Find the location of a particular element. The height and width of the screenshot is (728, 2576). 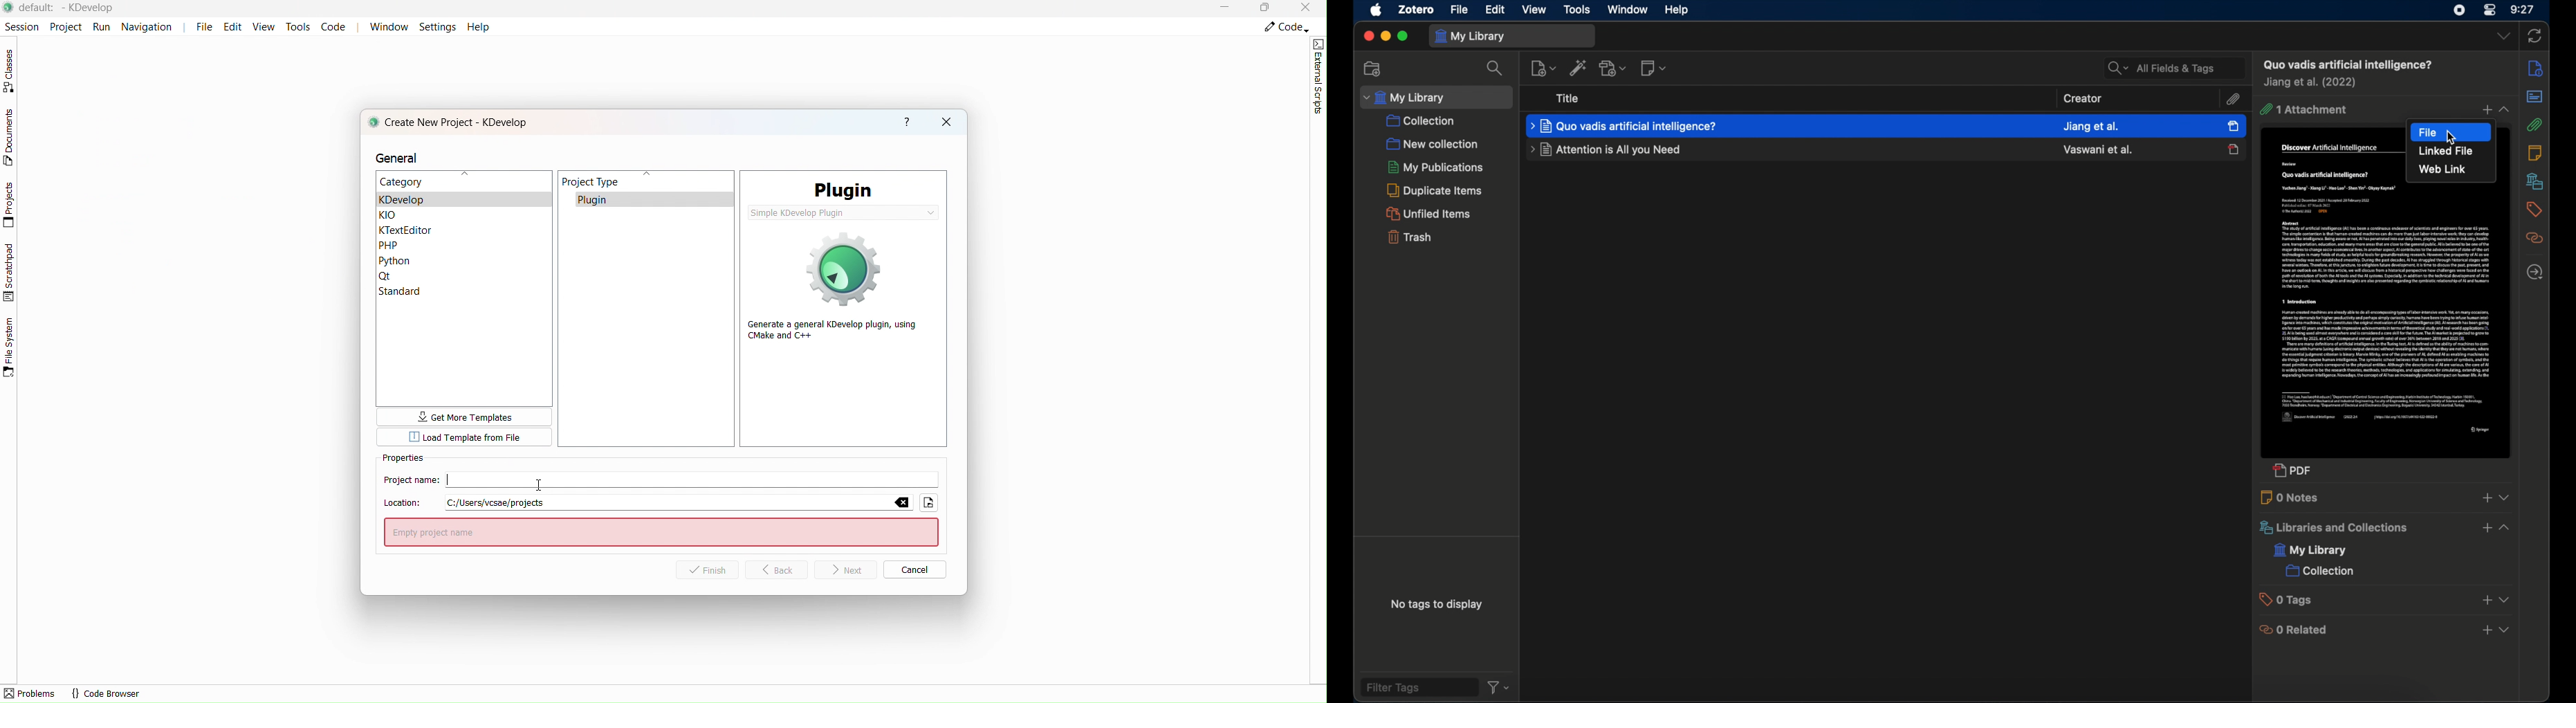

attachments is located at coordinates (2233, 99).